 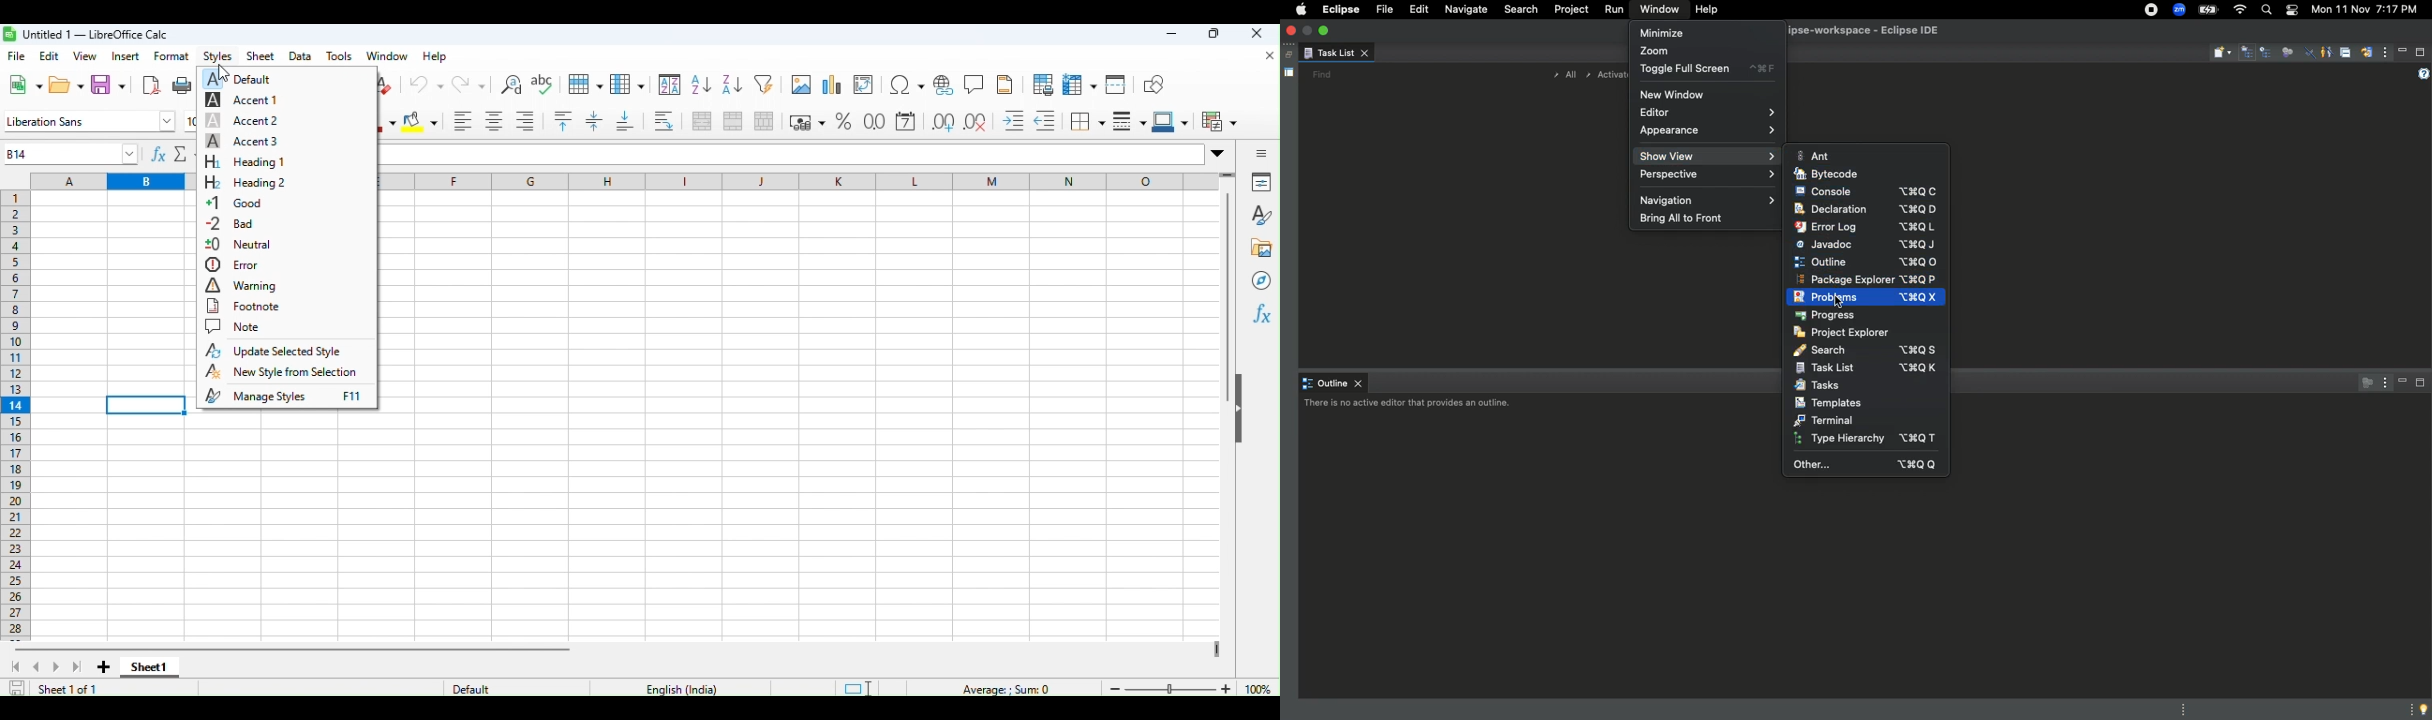 What do you see at coordinates (62, 180) in the screenshot?
I see `a` at bounding box center [62, 180].